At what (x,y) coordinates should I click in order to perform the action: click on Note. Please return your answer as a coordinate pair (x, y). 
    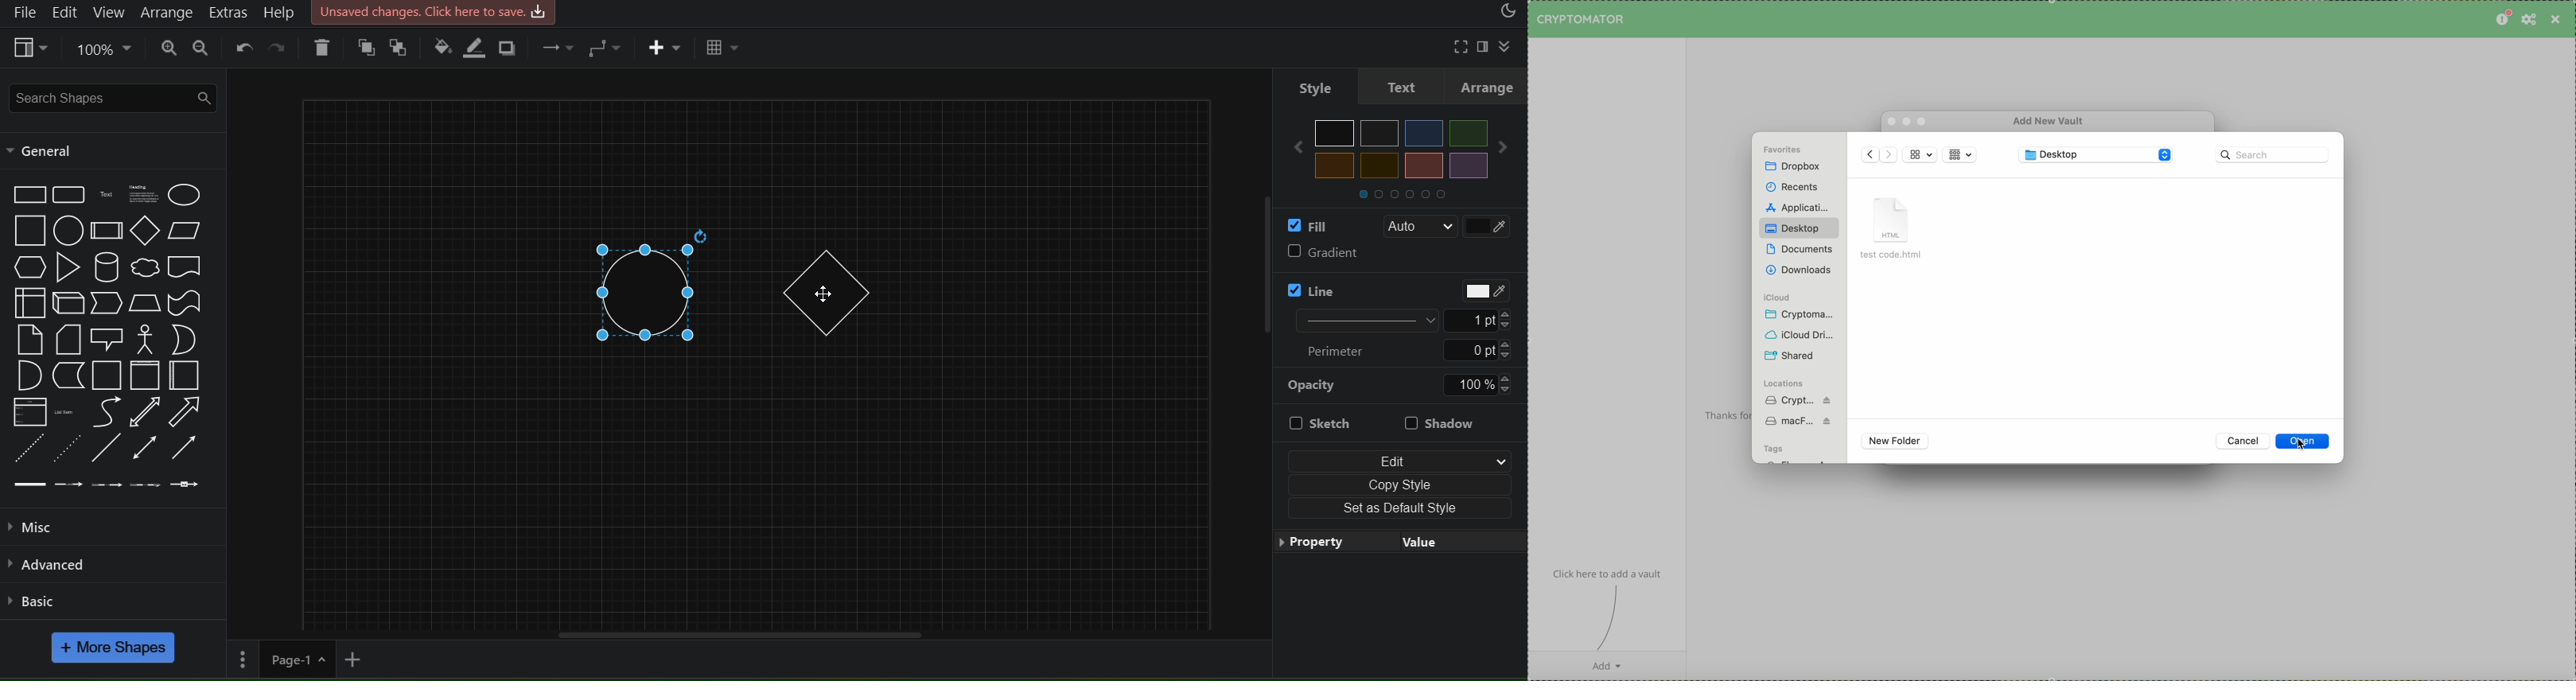
    Looking at the image, I should click on (29, 339).